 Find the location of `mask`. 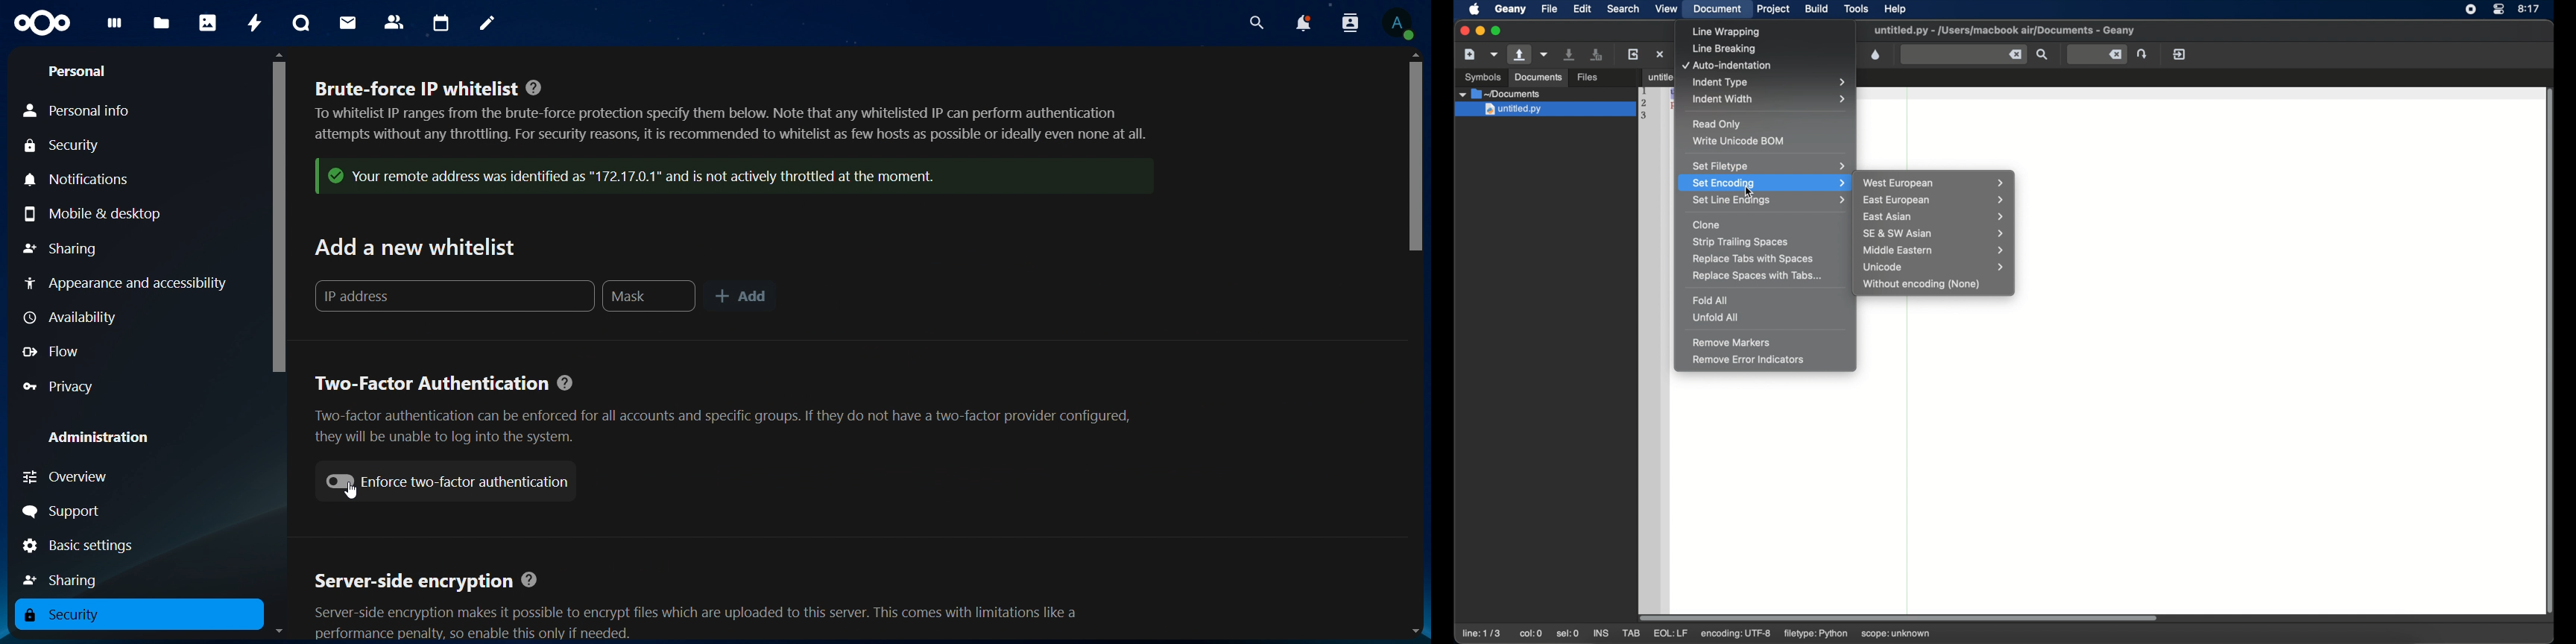

mask is located at coordinates (649, 297).